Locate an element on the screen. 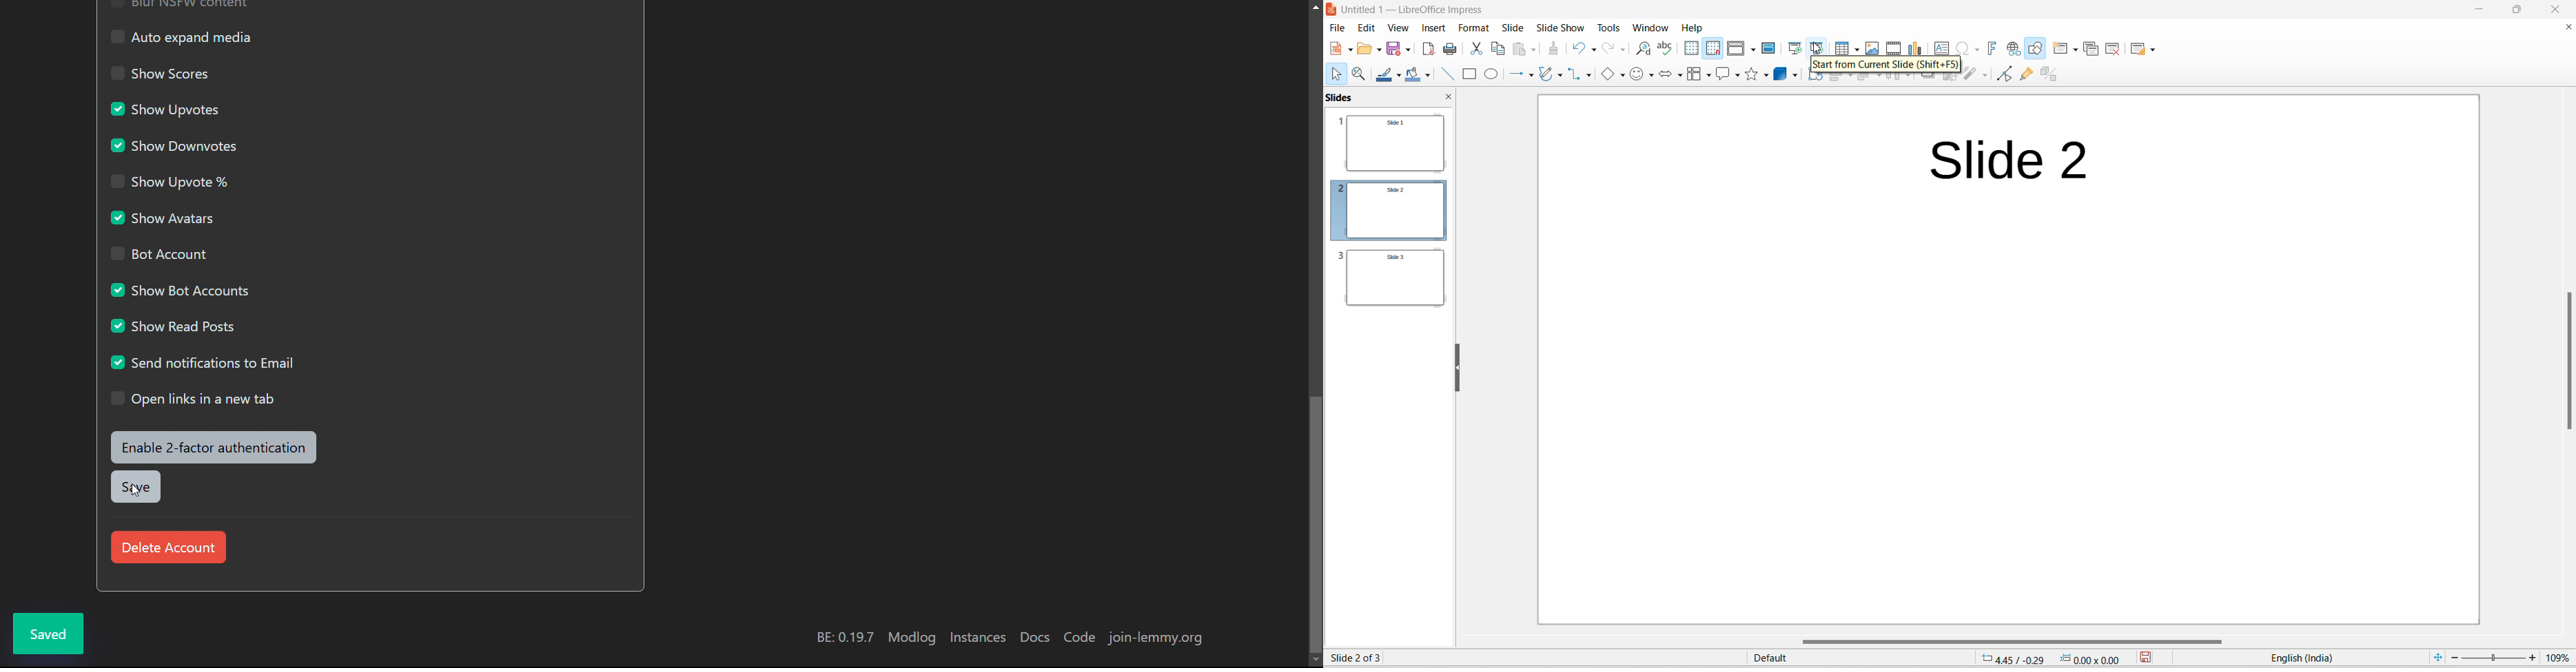  arrange  is located at coordinates (1866, 80).